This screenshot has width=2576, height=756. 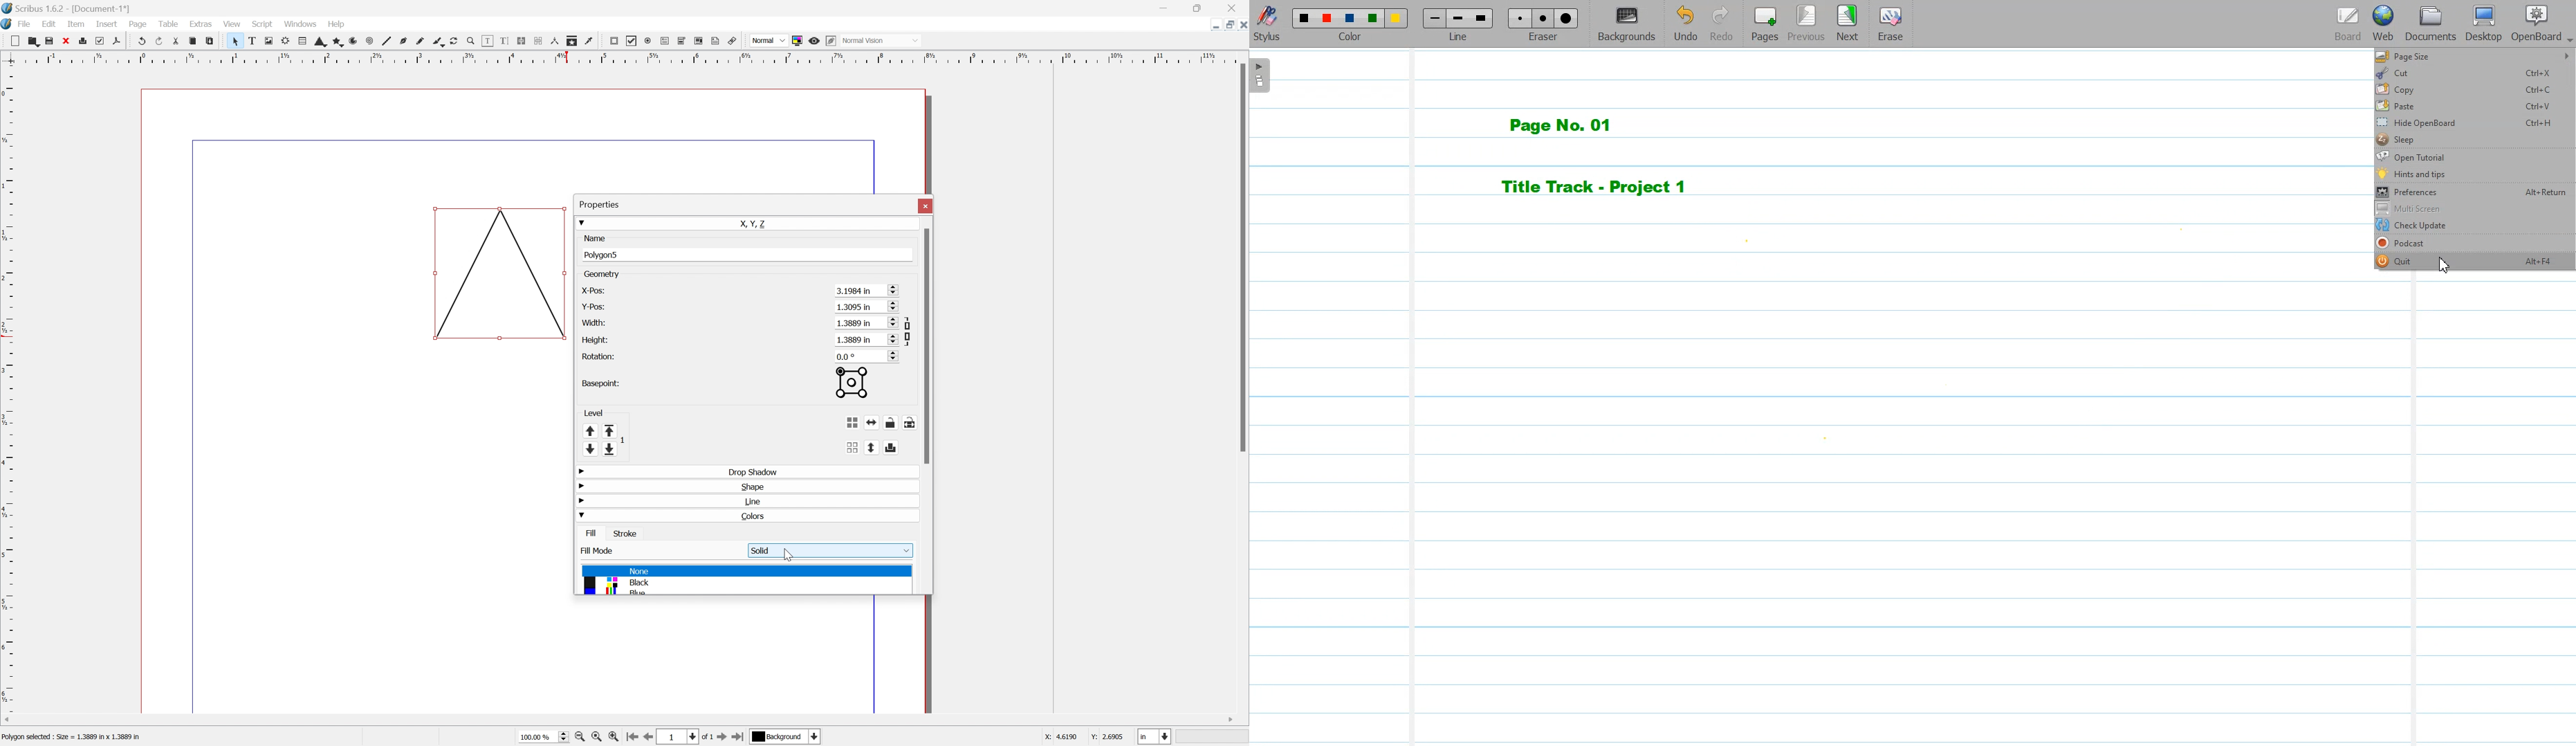 I want to click on Page No. 01
Title Track - Project 1, so click(x=1620, y=156).